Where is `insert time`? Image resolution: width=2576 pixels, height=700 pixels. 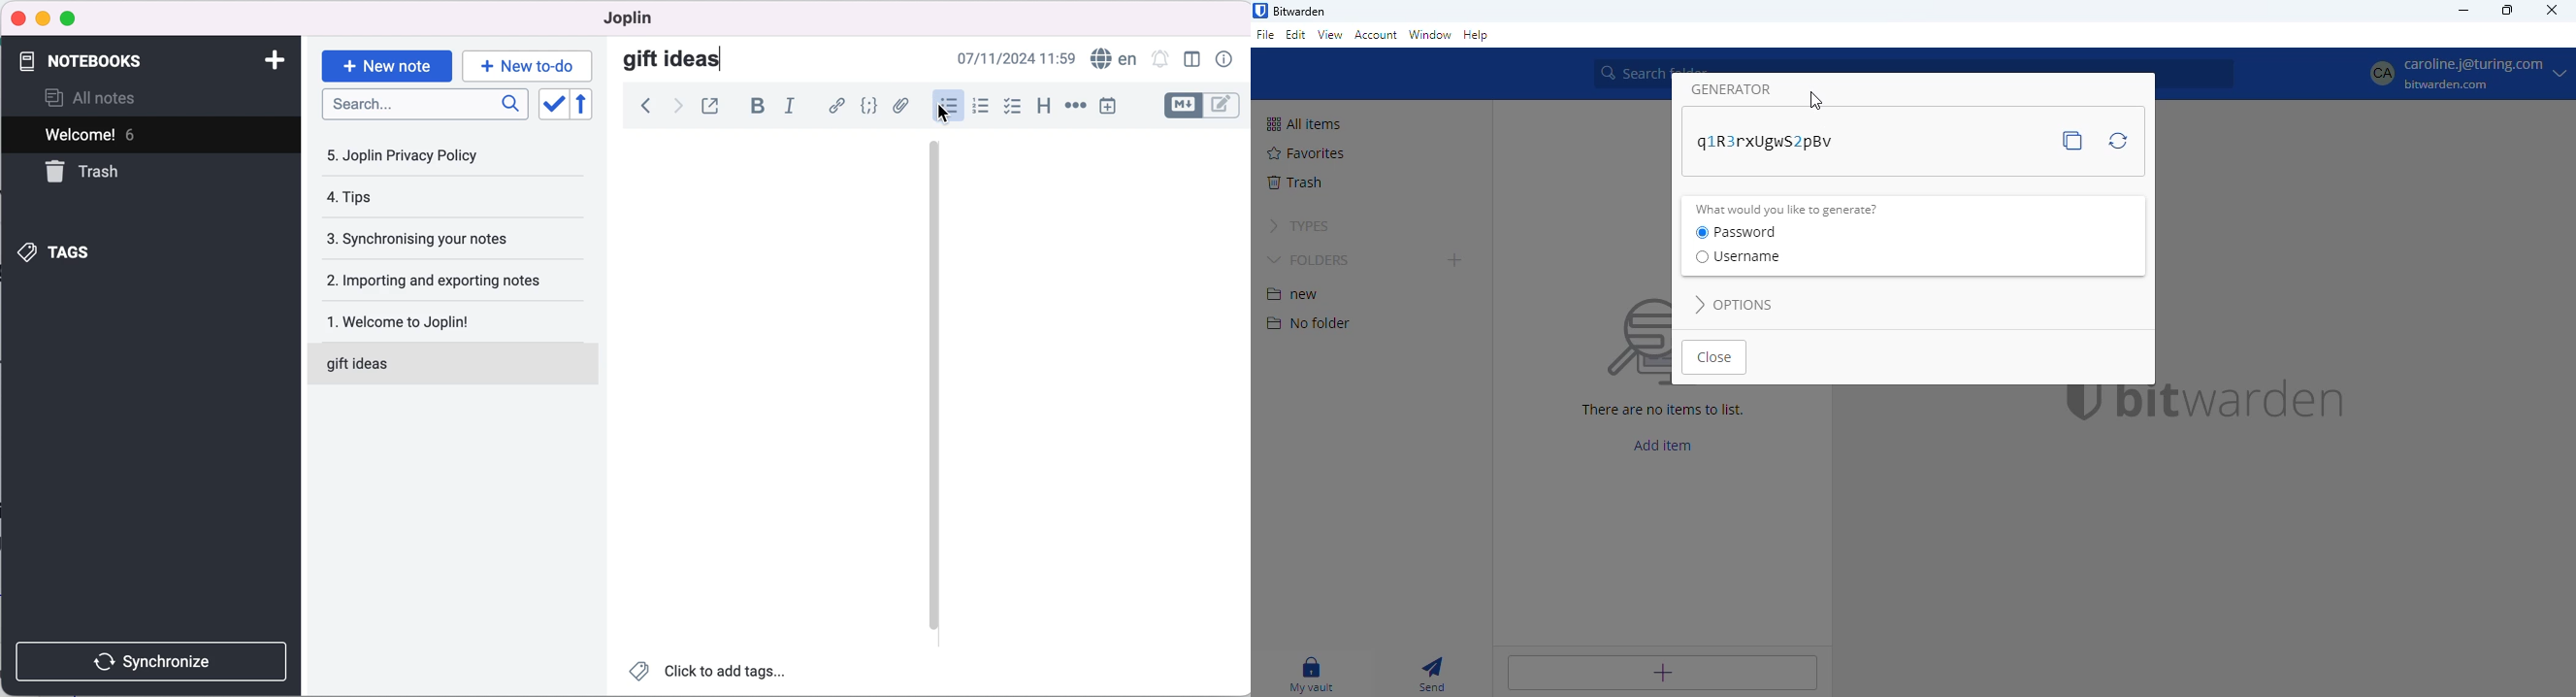
insert time is located at coordinates (1112, 108).